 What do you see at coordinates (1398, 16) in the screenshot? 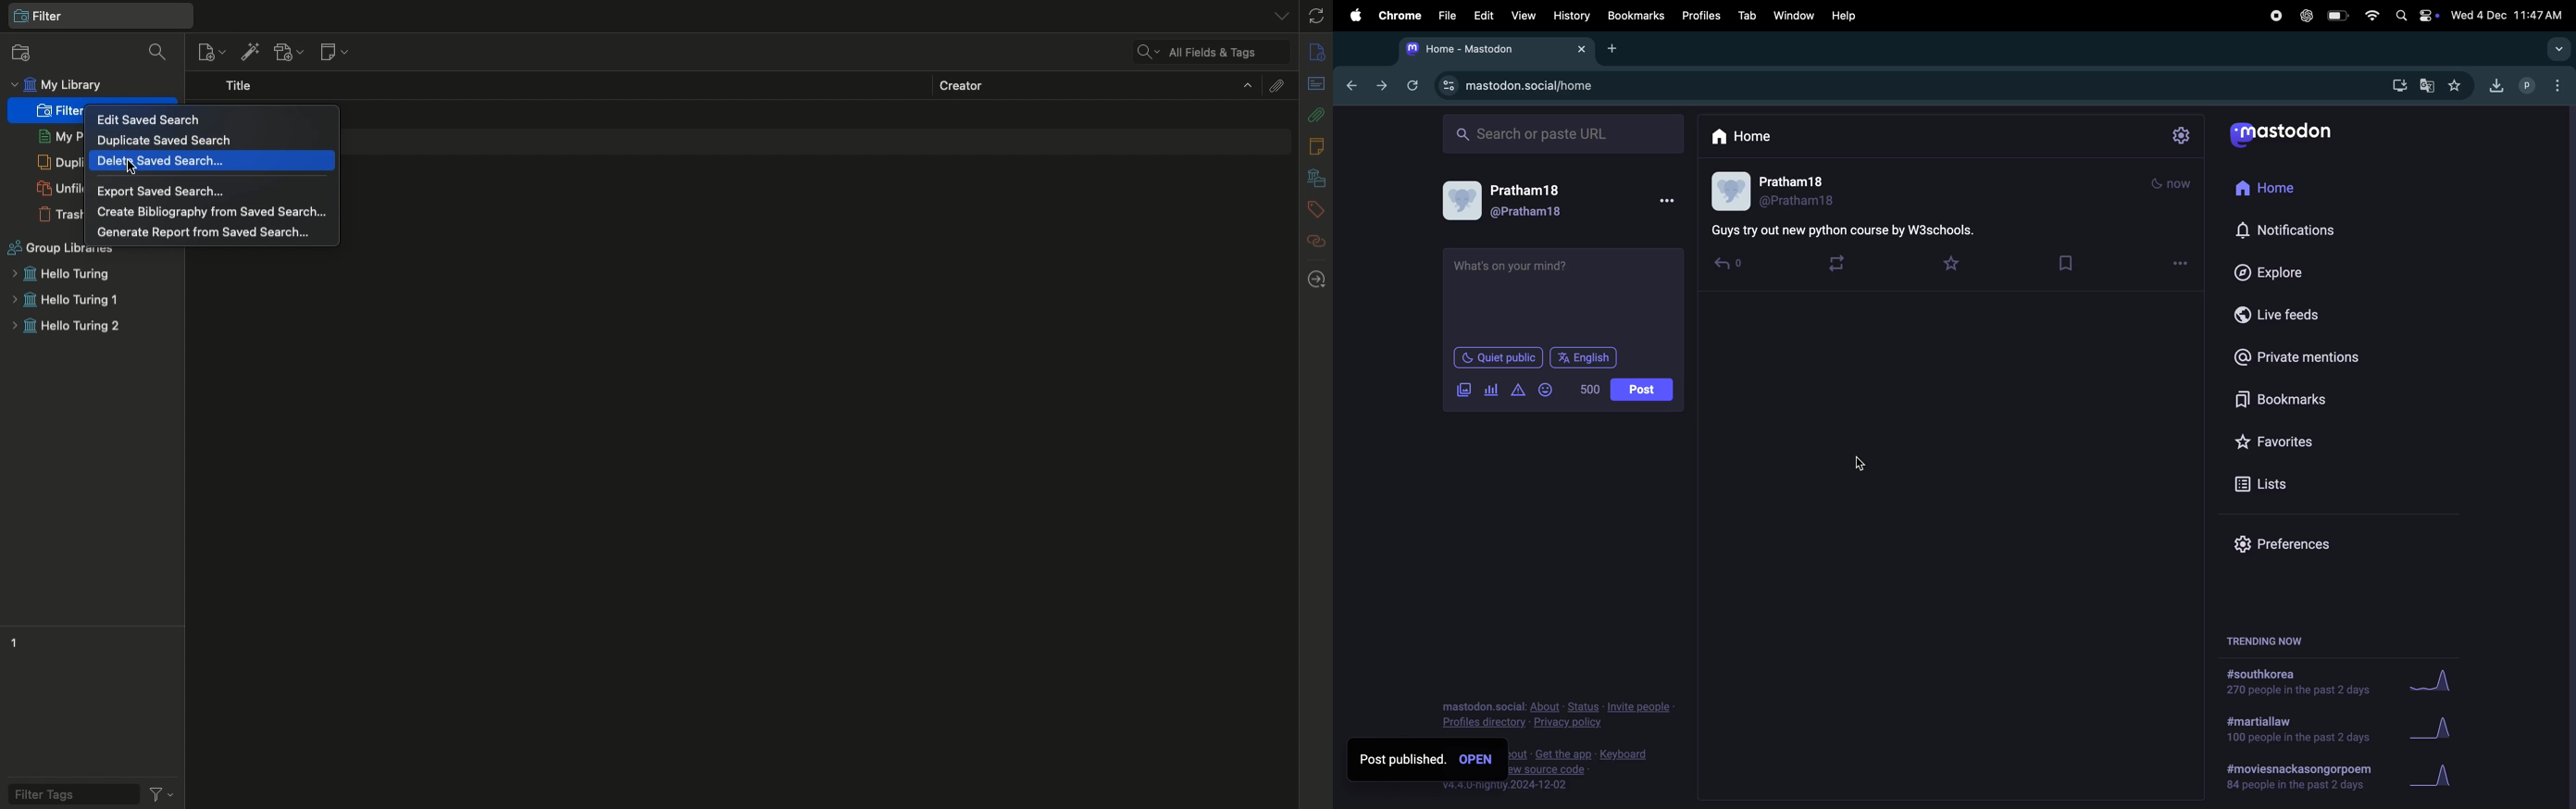
I see `Chrome` at bounding box center [1398, 16].